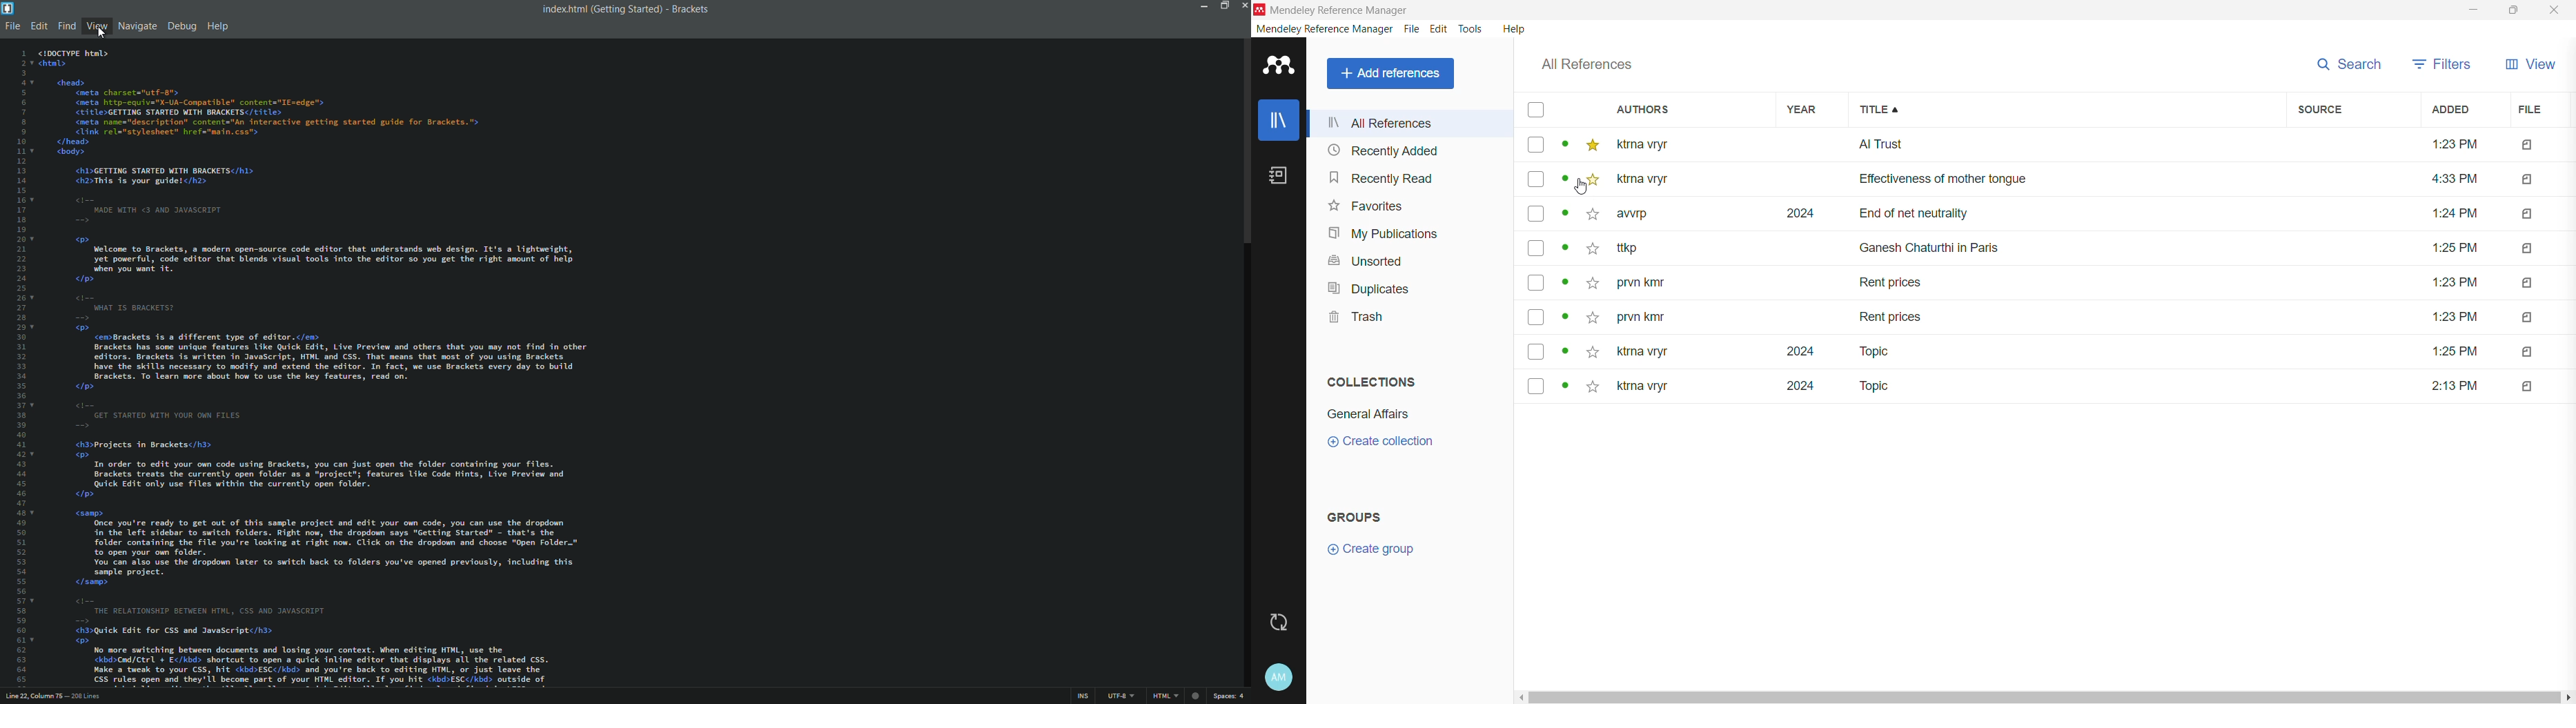  I want to click on Numbering line, so click(24, 366).